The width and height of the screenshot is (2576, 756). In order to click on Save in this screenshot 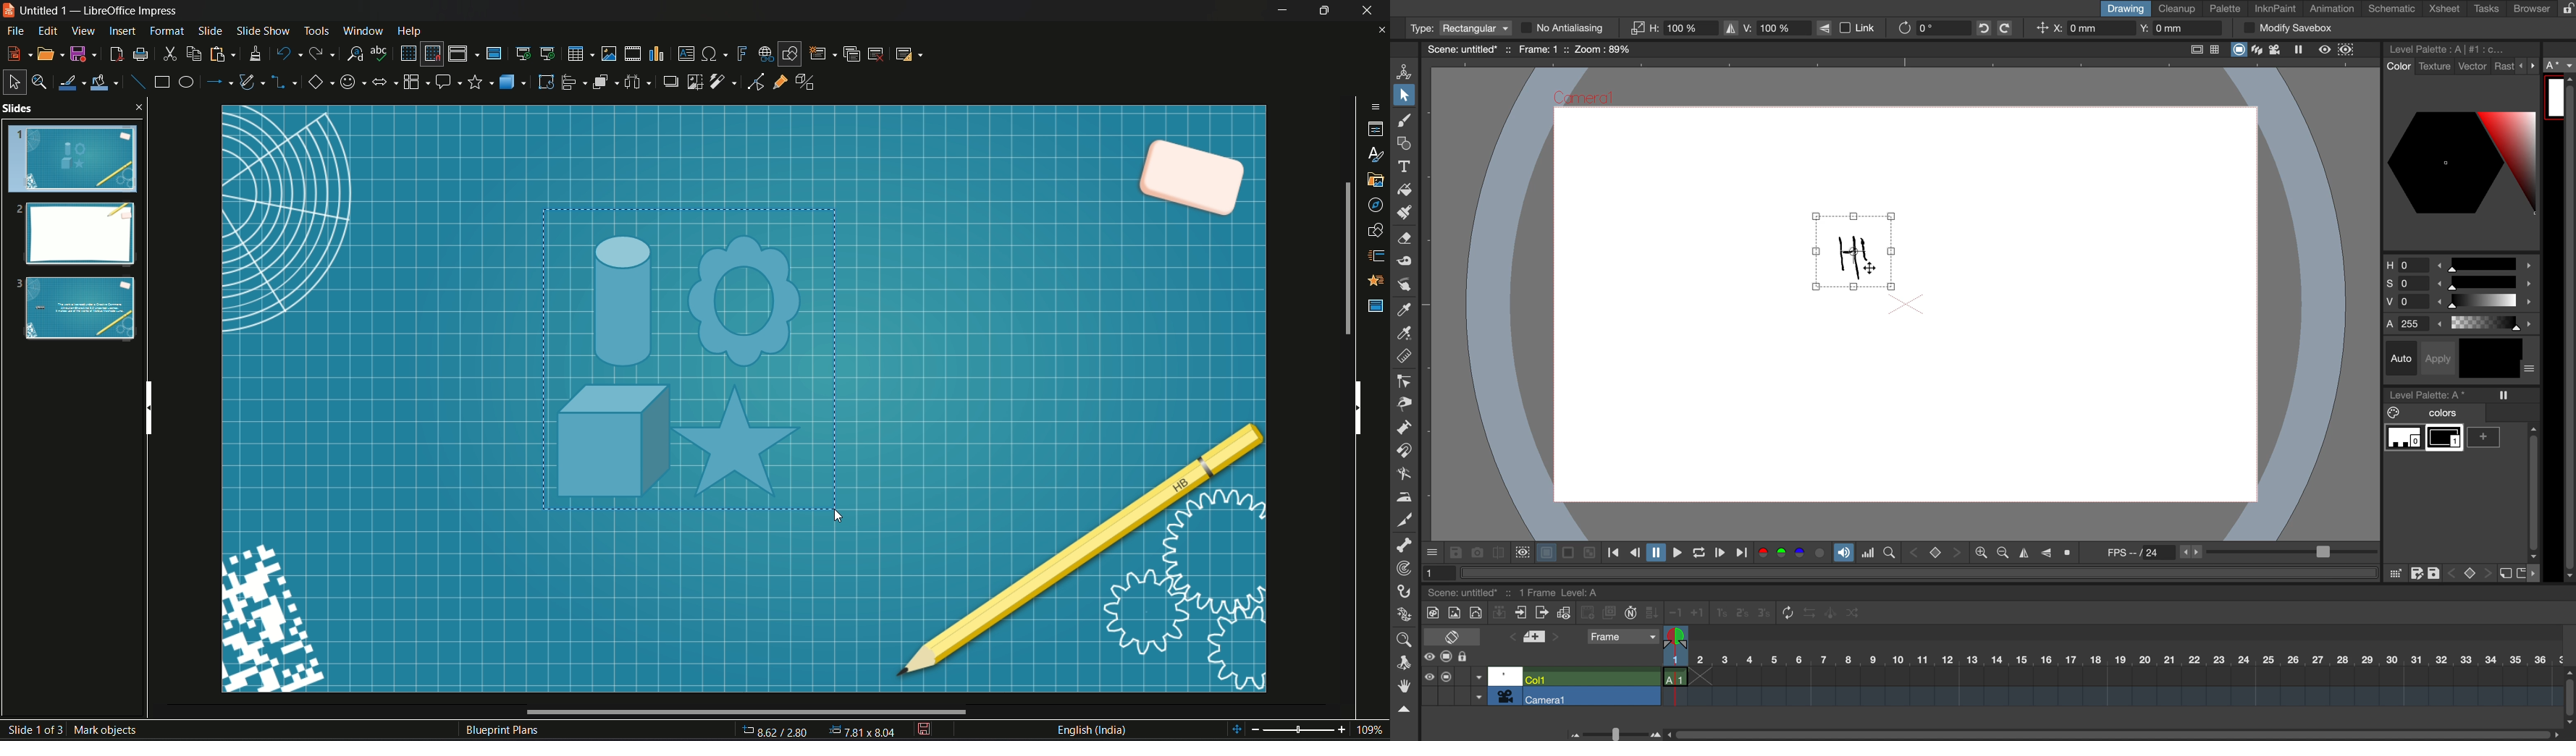, I will do `click(83, 54)`.